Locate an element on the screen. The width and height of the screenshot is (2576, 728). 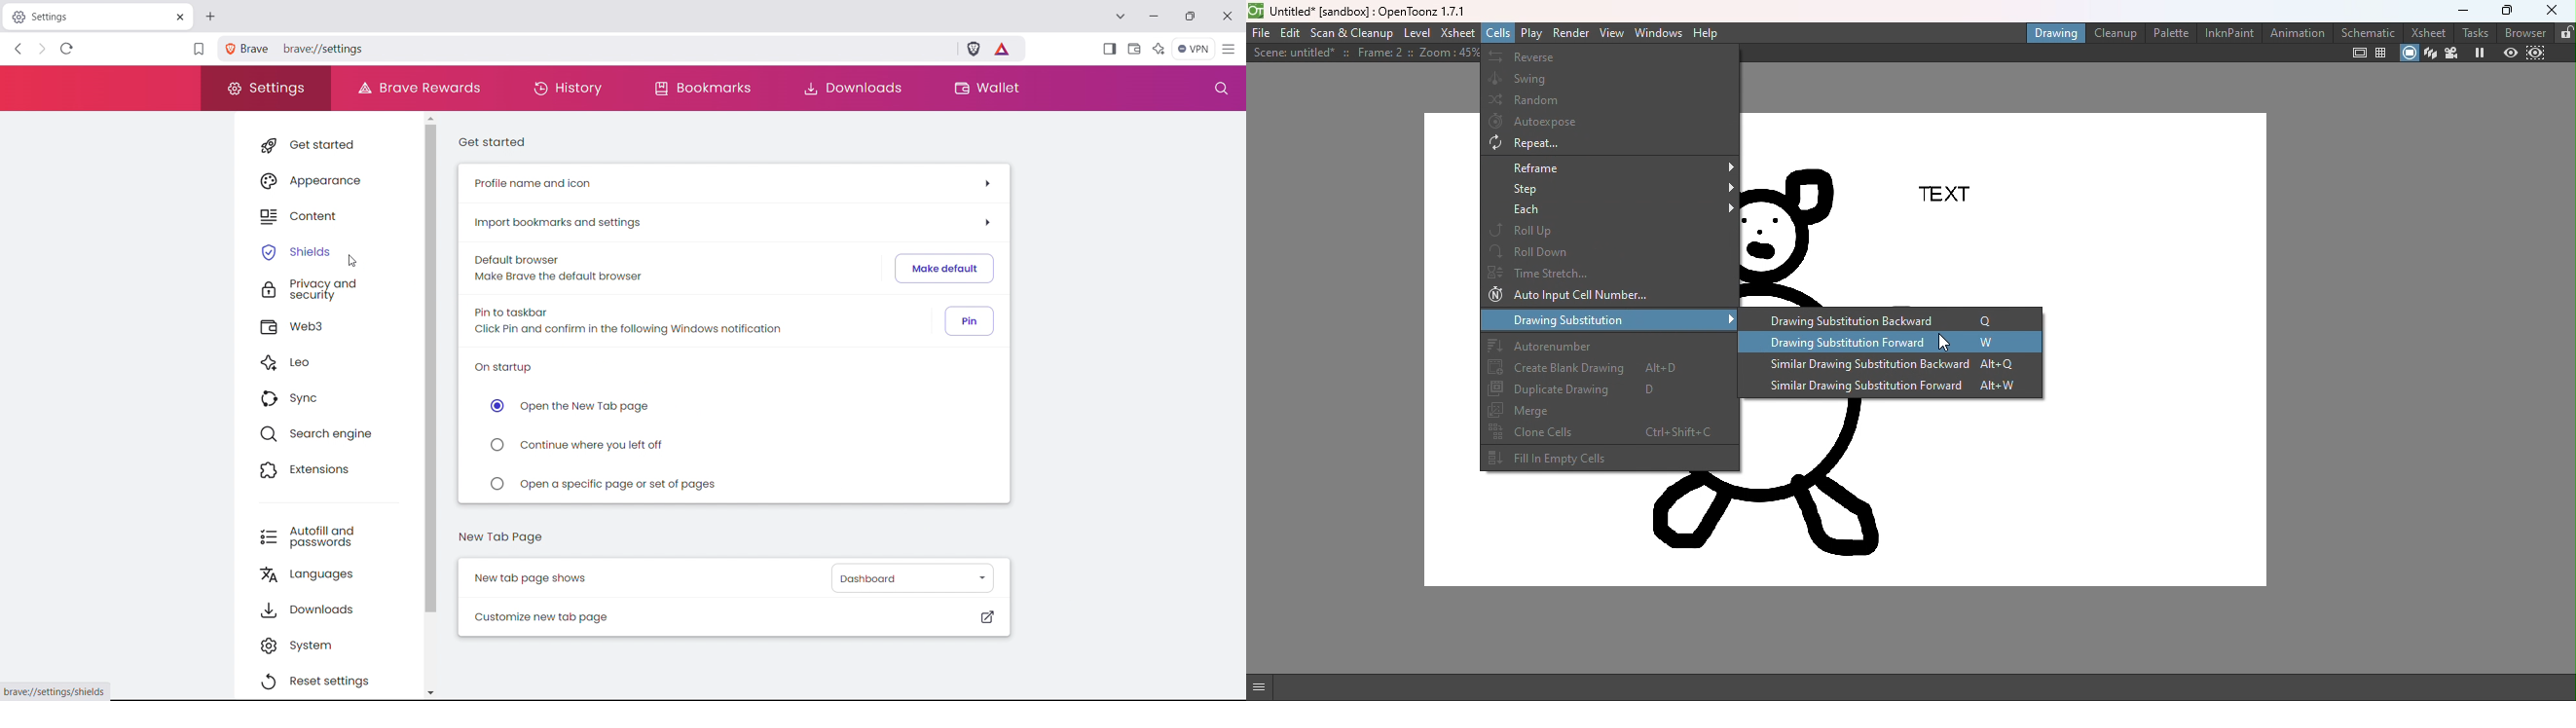
Open a specific page or set of pages is located at coordinates (630, 486).